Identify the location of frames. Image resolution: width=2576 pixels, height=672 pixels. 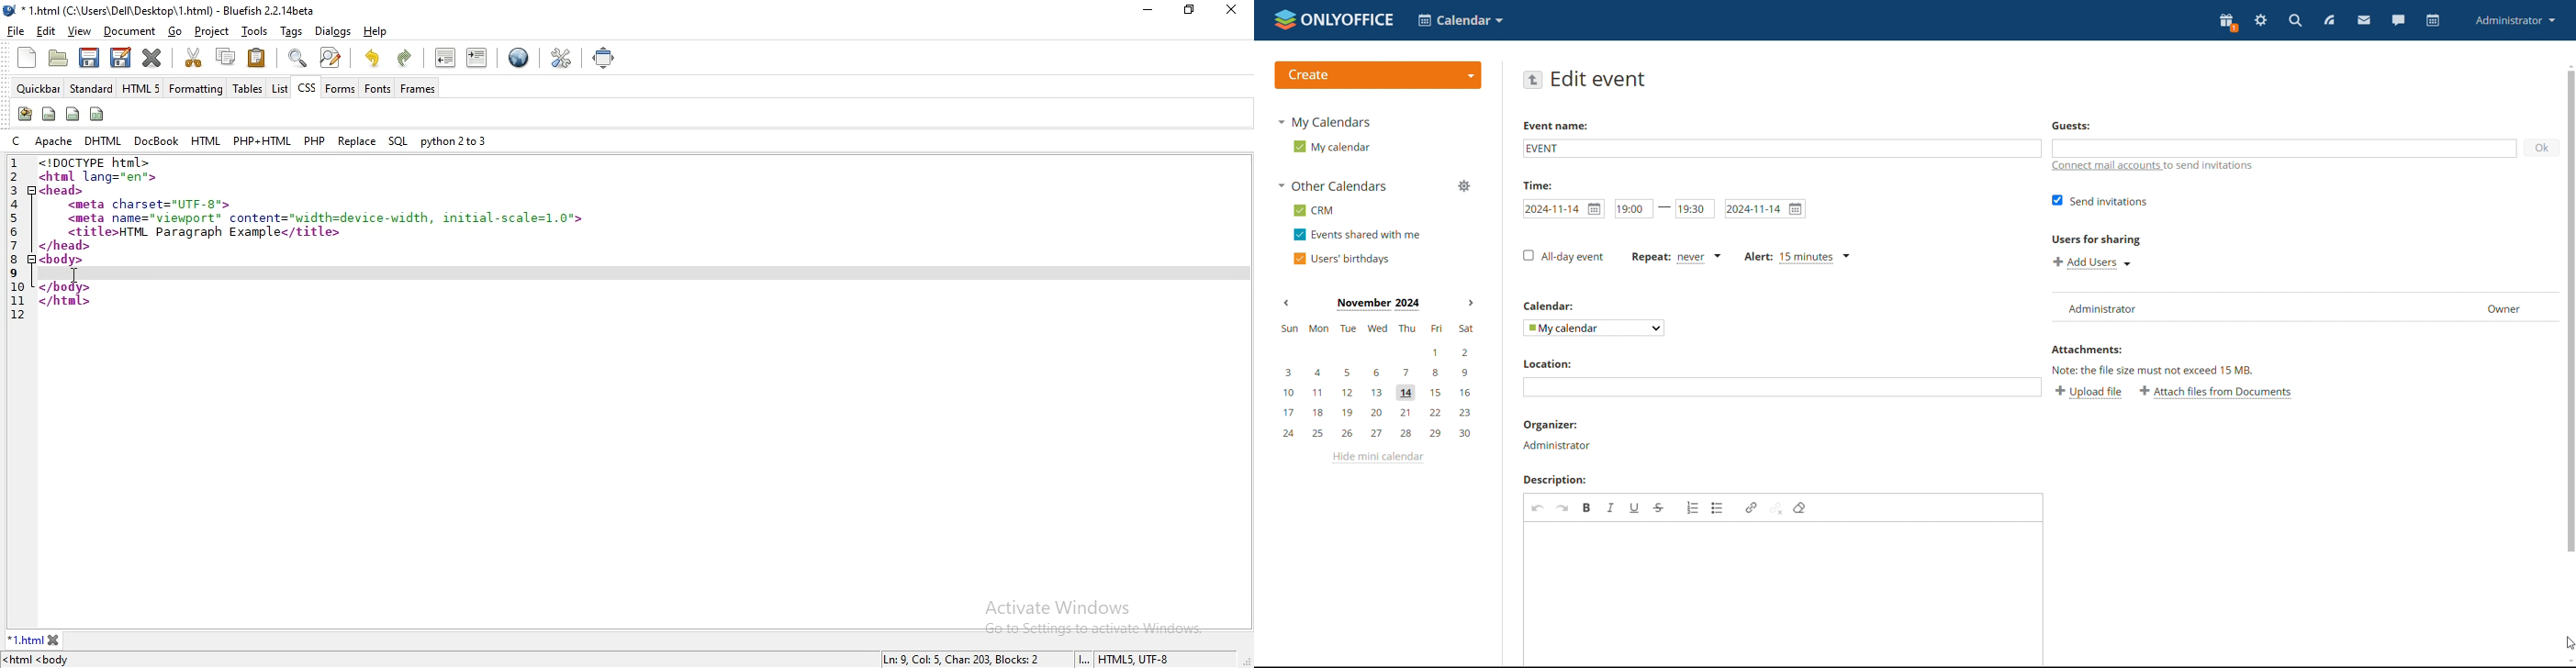
(417, 89).